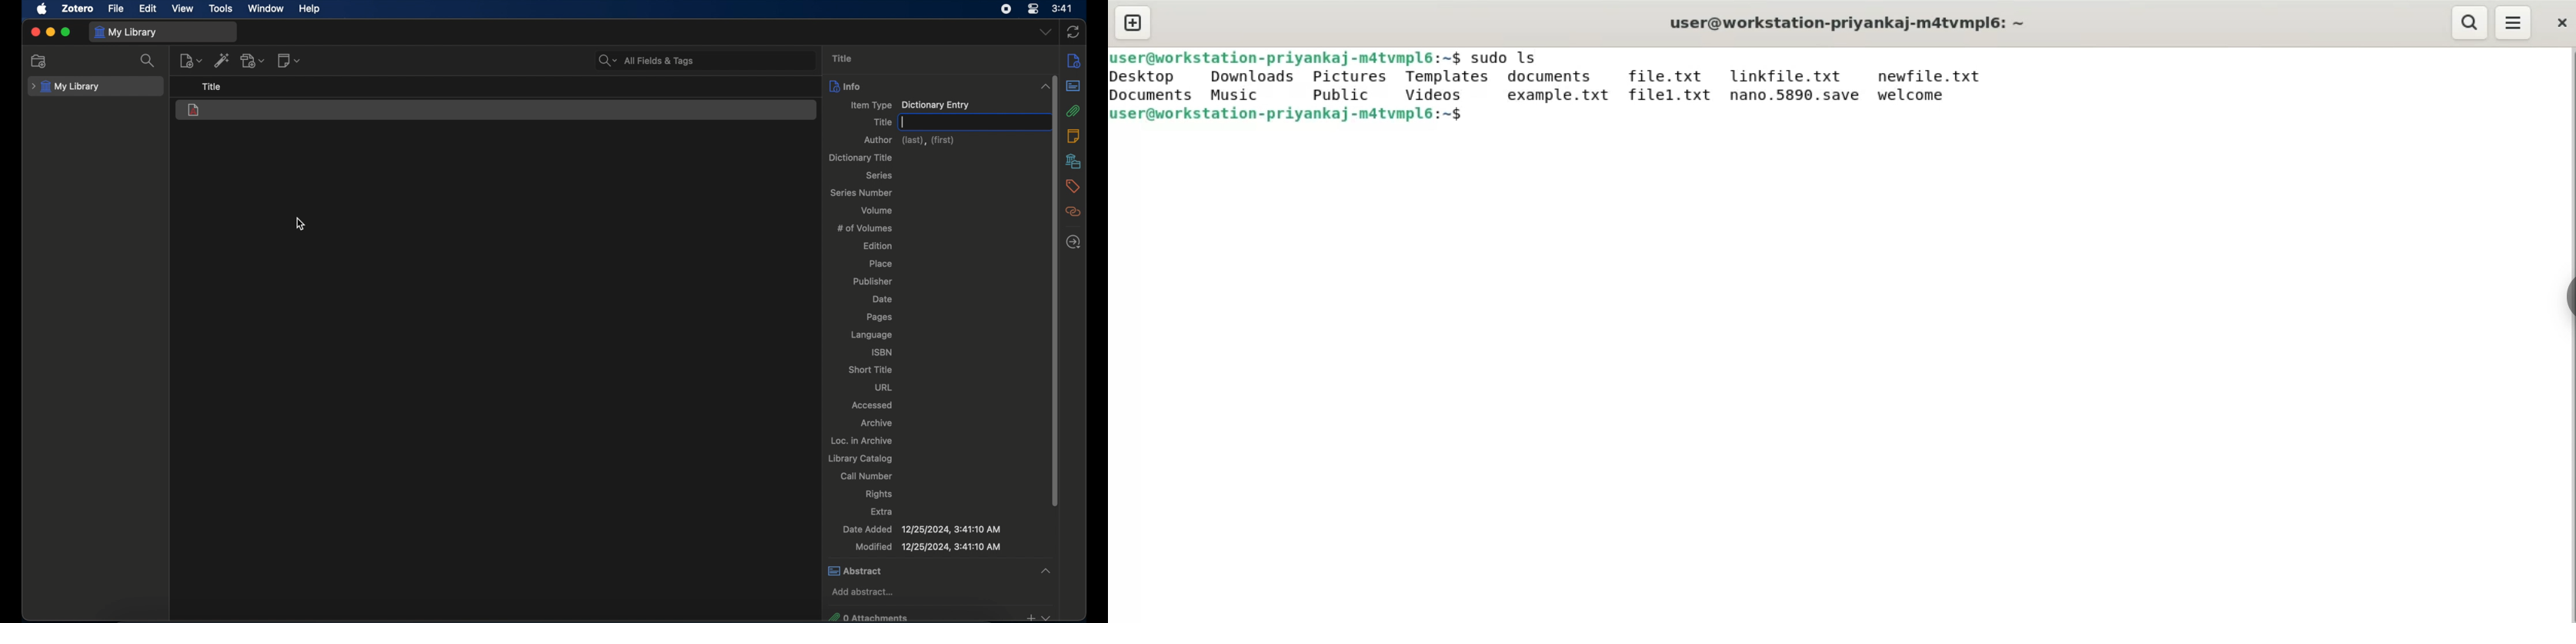 The image size is (2576, 644). I want to click on volume, so click(877, 210).